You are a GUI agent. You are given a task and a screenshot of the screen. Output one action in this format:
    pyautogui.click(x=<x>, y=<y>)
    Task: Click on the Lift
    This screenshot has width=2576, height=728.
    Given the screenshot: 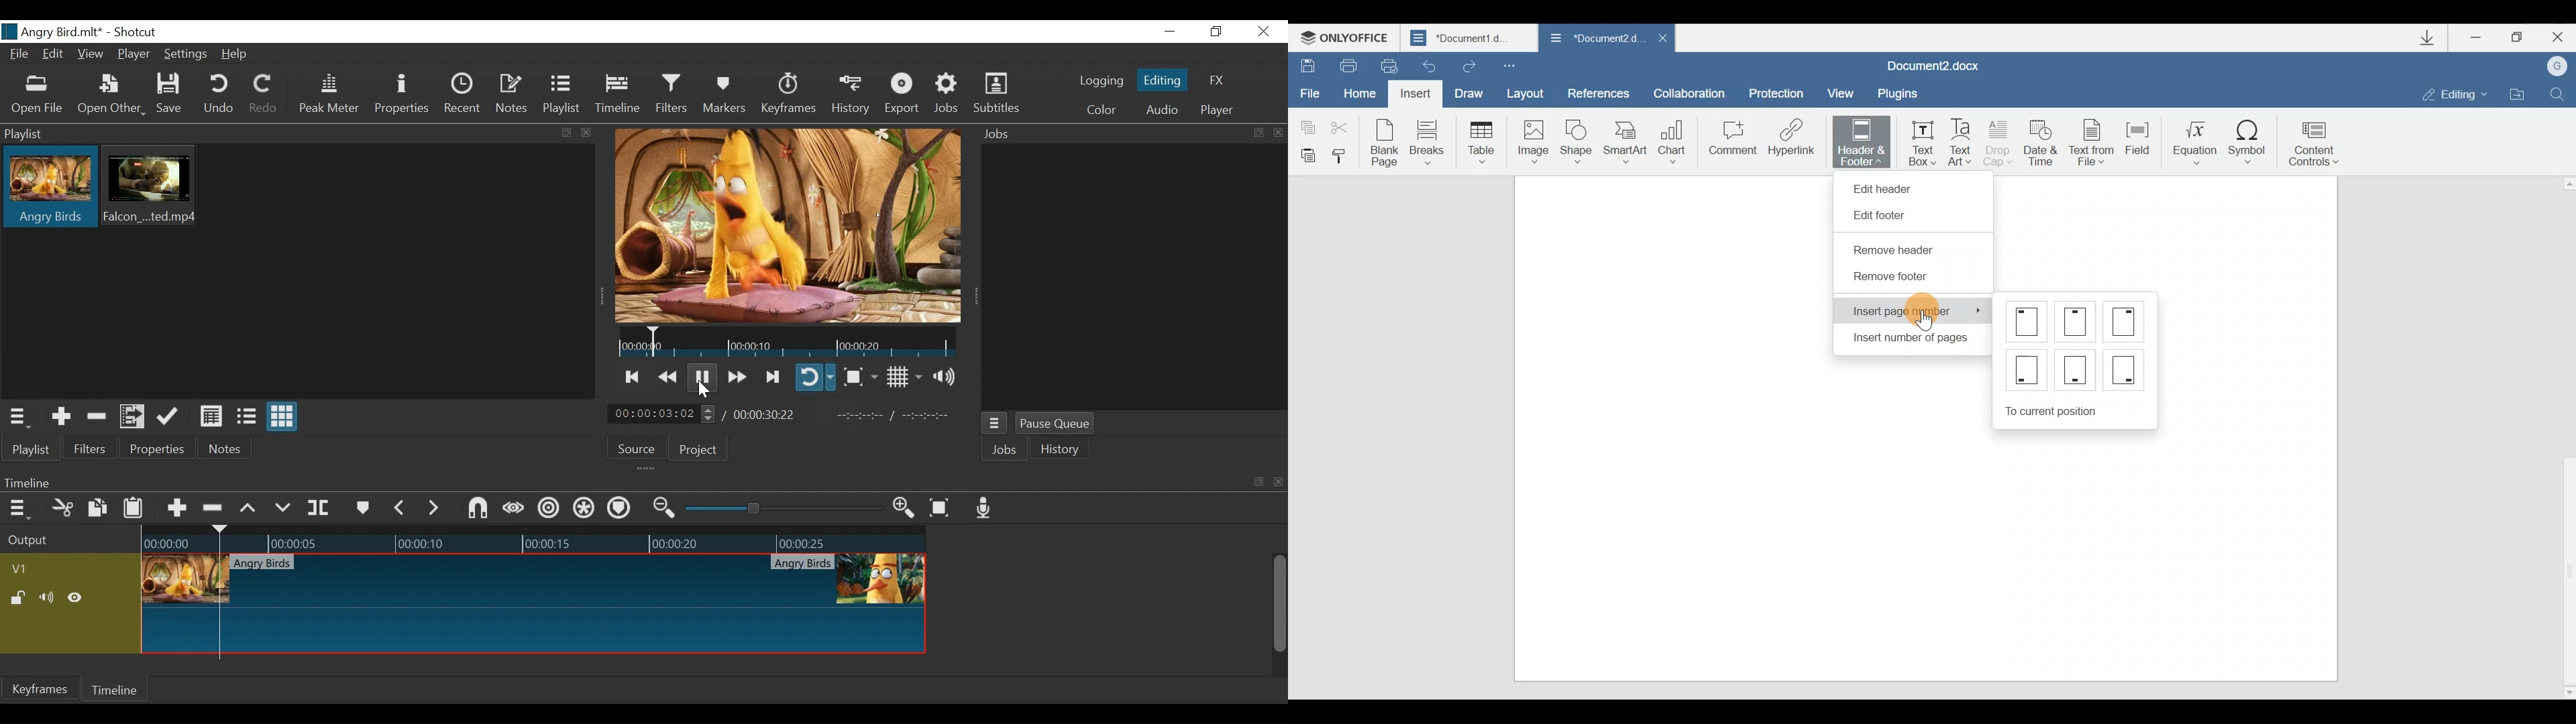 What is the action you would take?
    pyautogui.click(x=248, y=507)
    